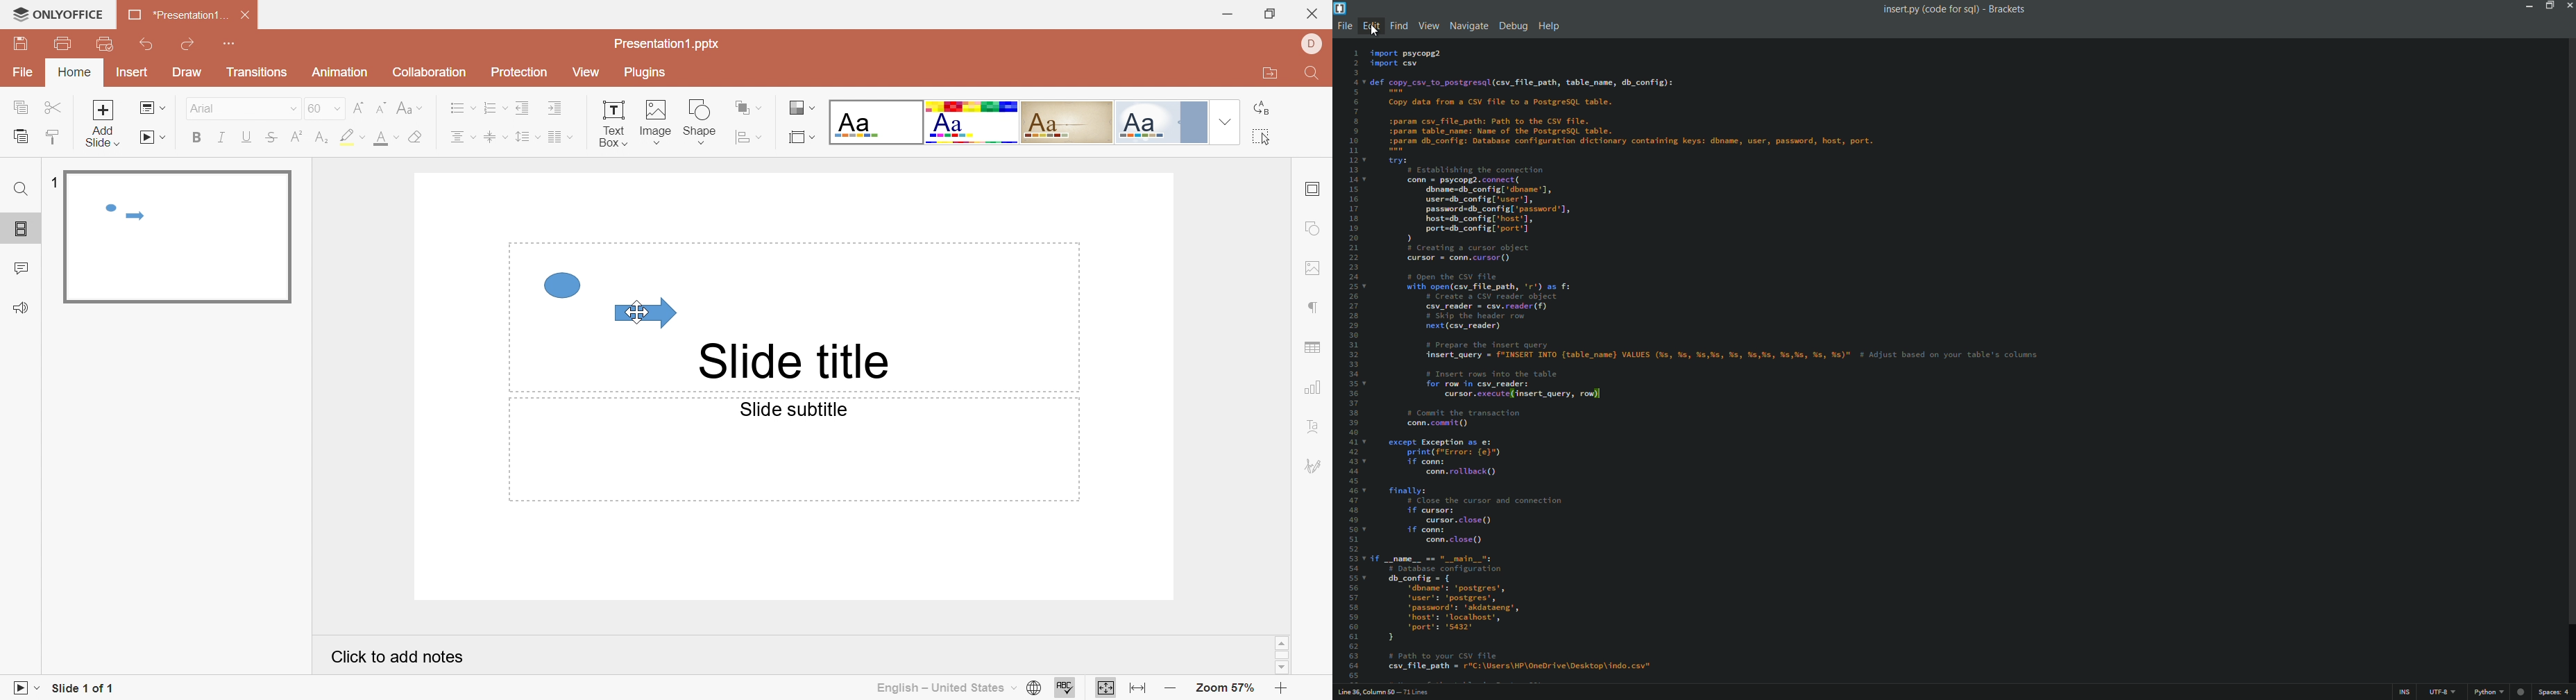 Image resolution: width=2576 pixels, height=700 pixels. Describe the element at coordinates (180, 17) in the screenshot. I see `*Presentation1...` at that location.